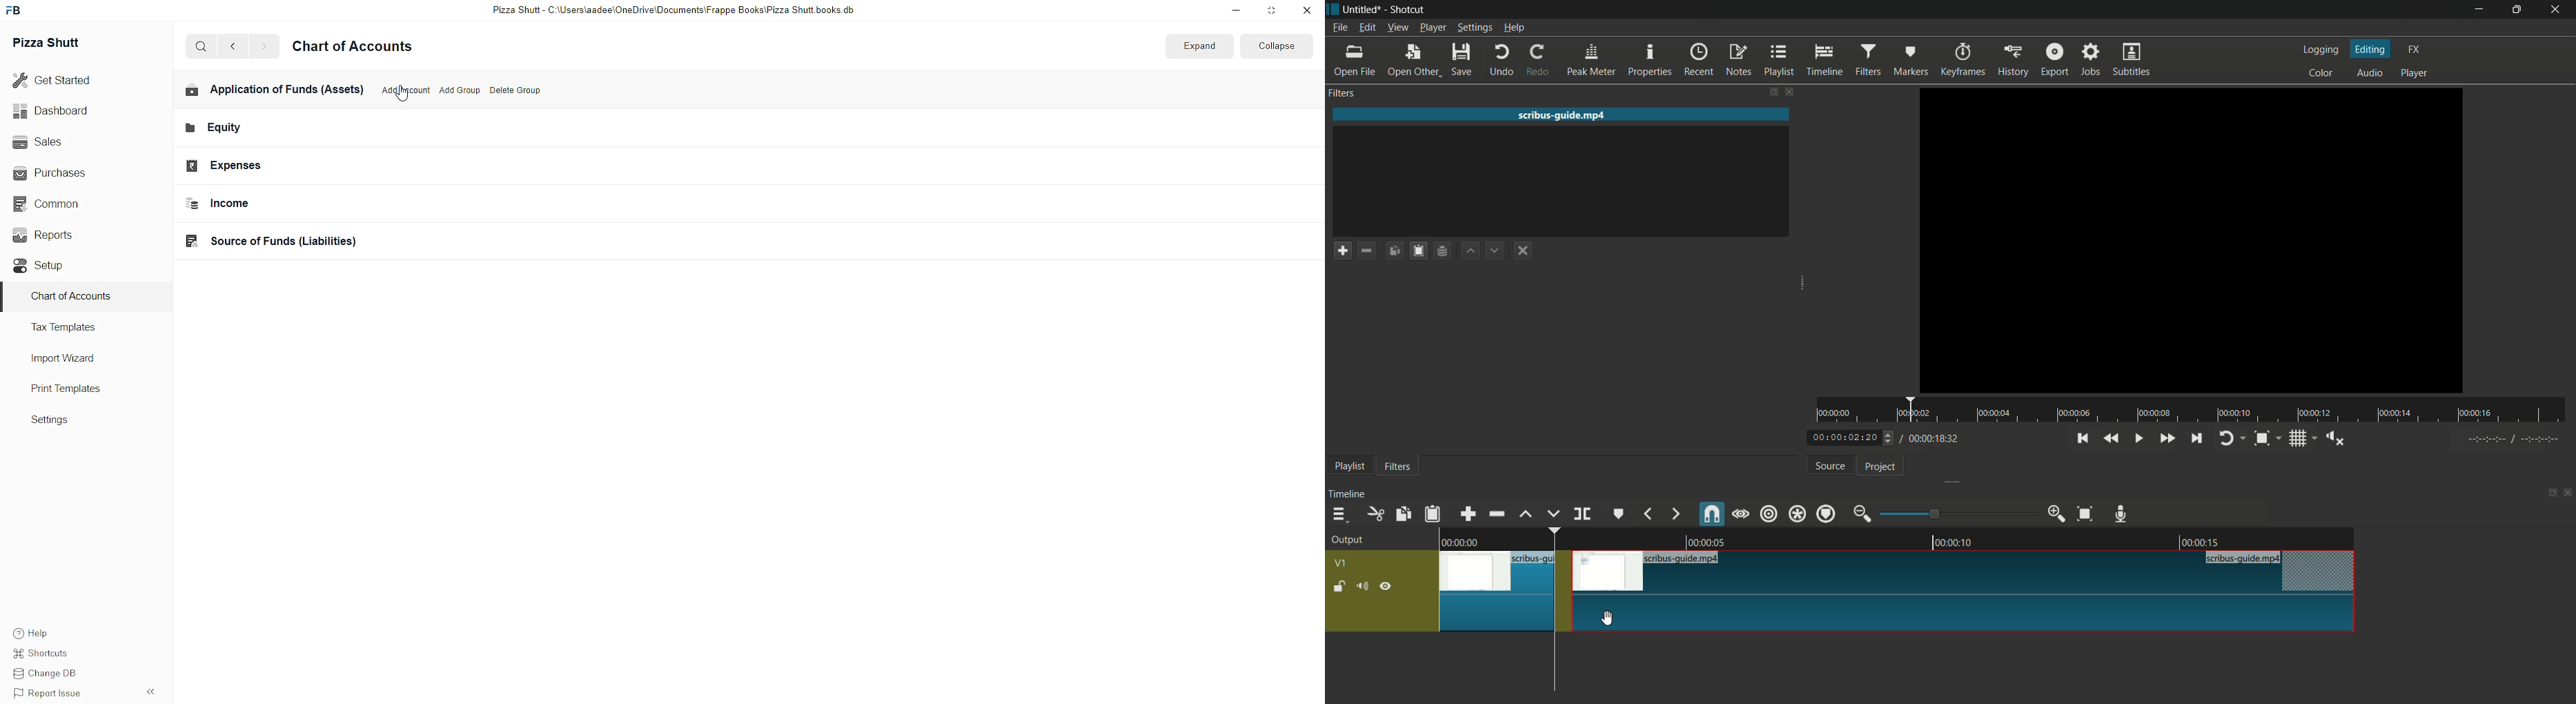  I want to click on Add Group, so click(458, 91).